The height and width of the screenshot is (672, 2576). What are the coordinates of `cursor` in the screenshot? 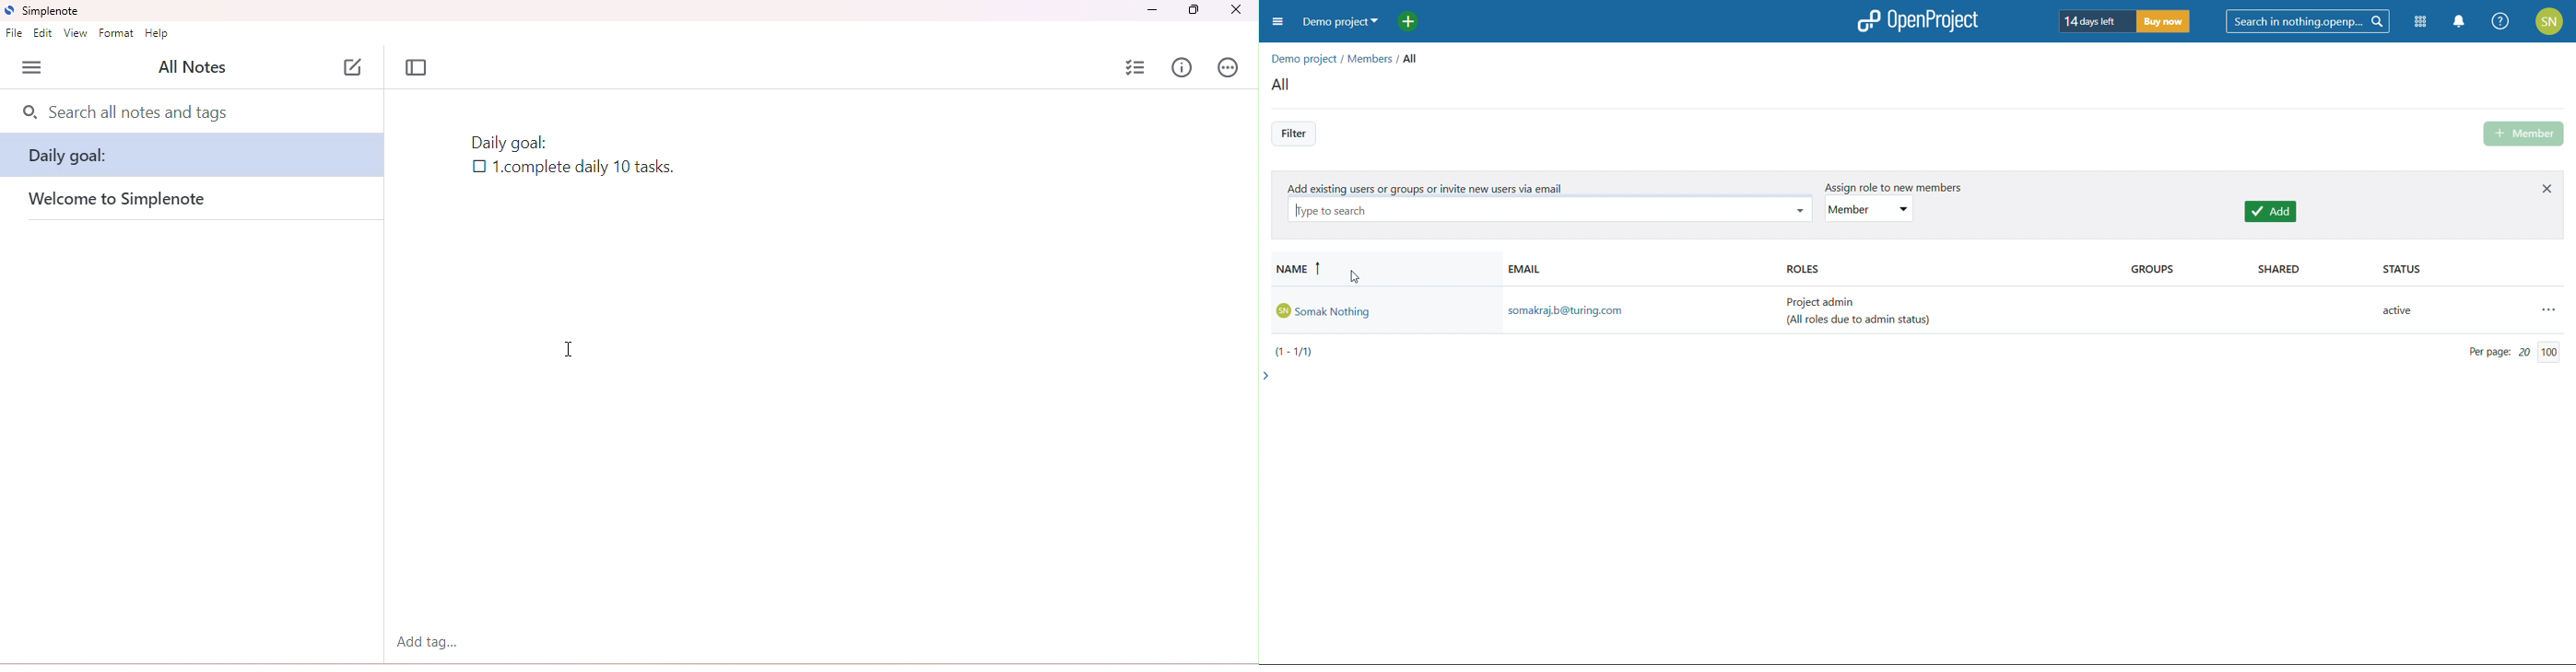 It's located at (1354, 274).